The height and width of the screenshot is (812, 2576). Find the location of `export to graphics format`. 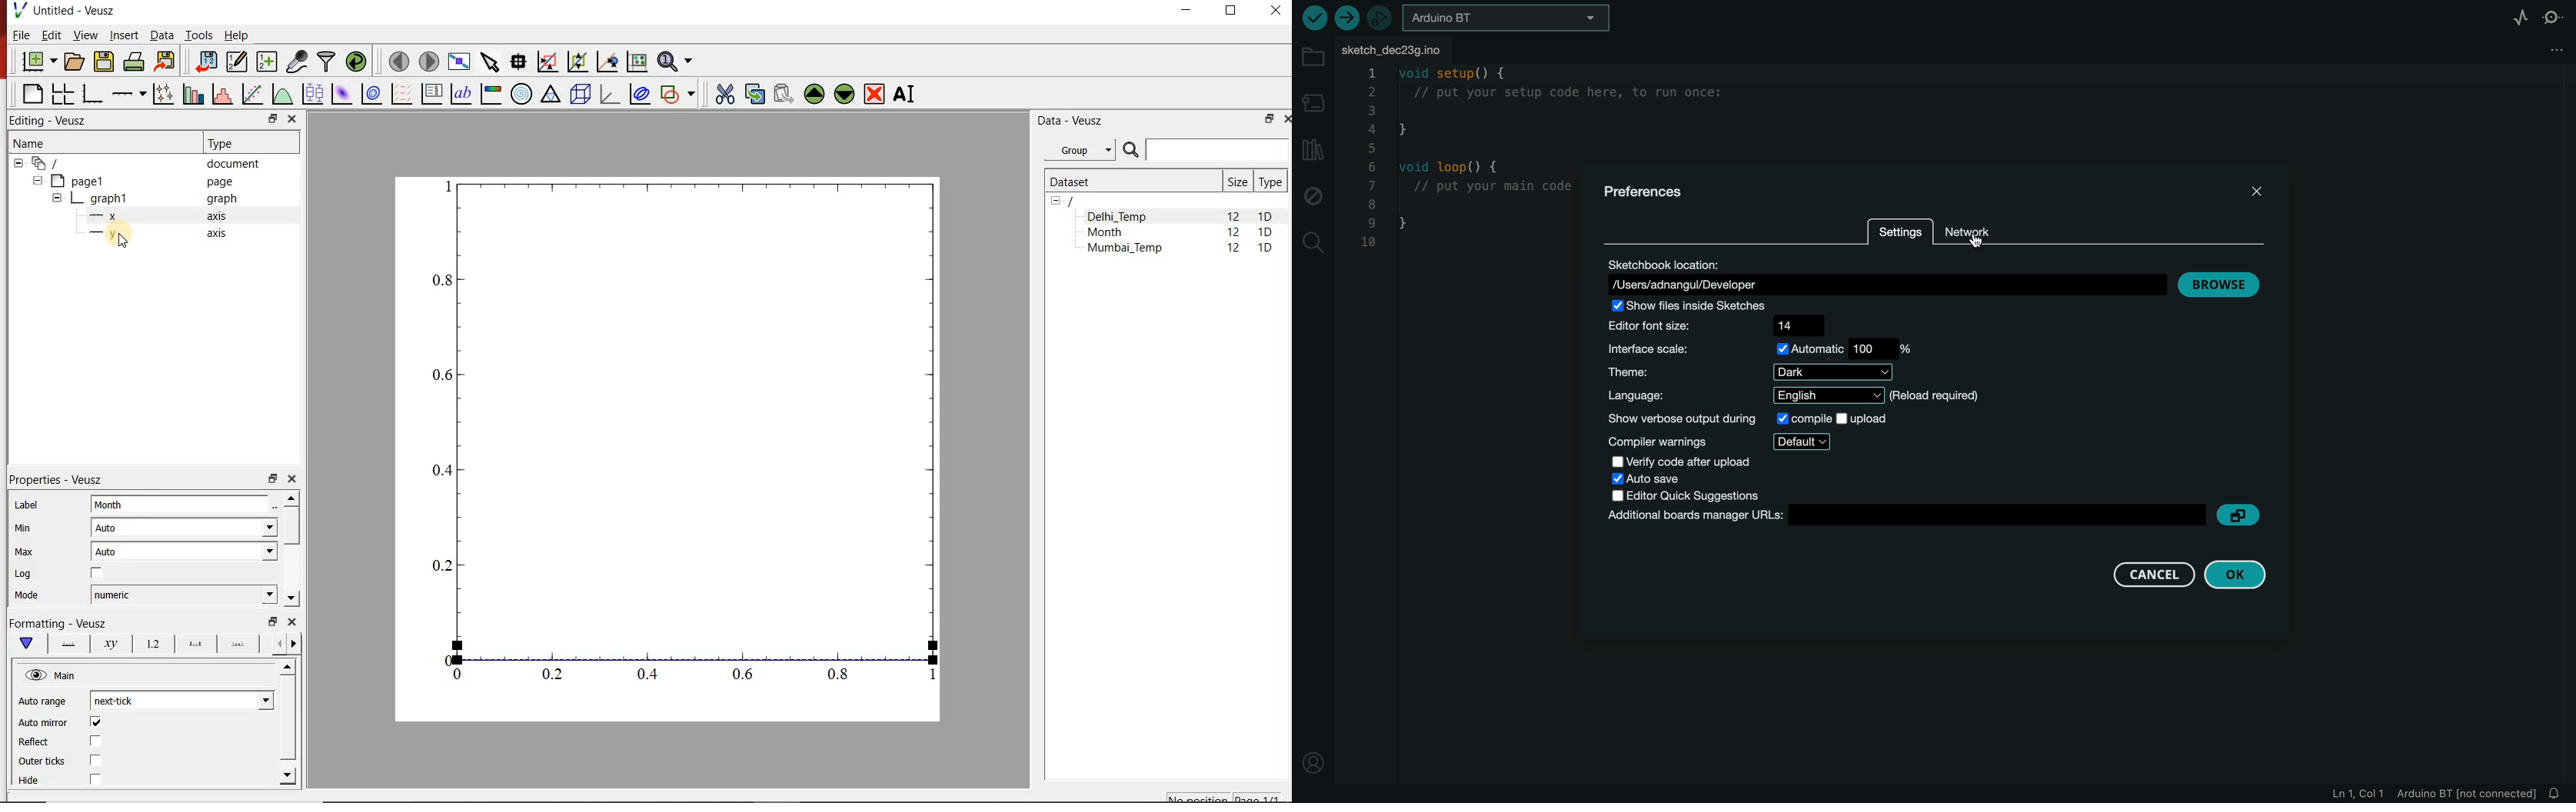

export to graphics format is located at coordinates (166, 62).